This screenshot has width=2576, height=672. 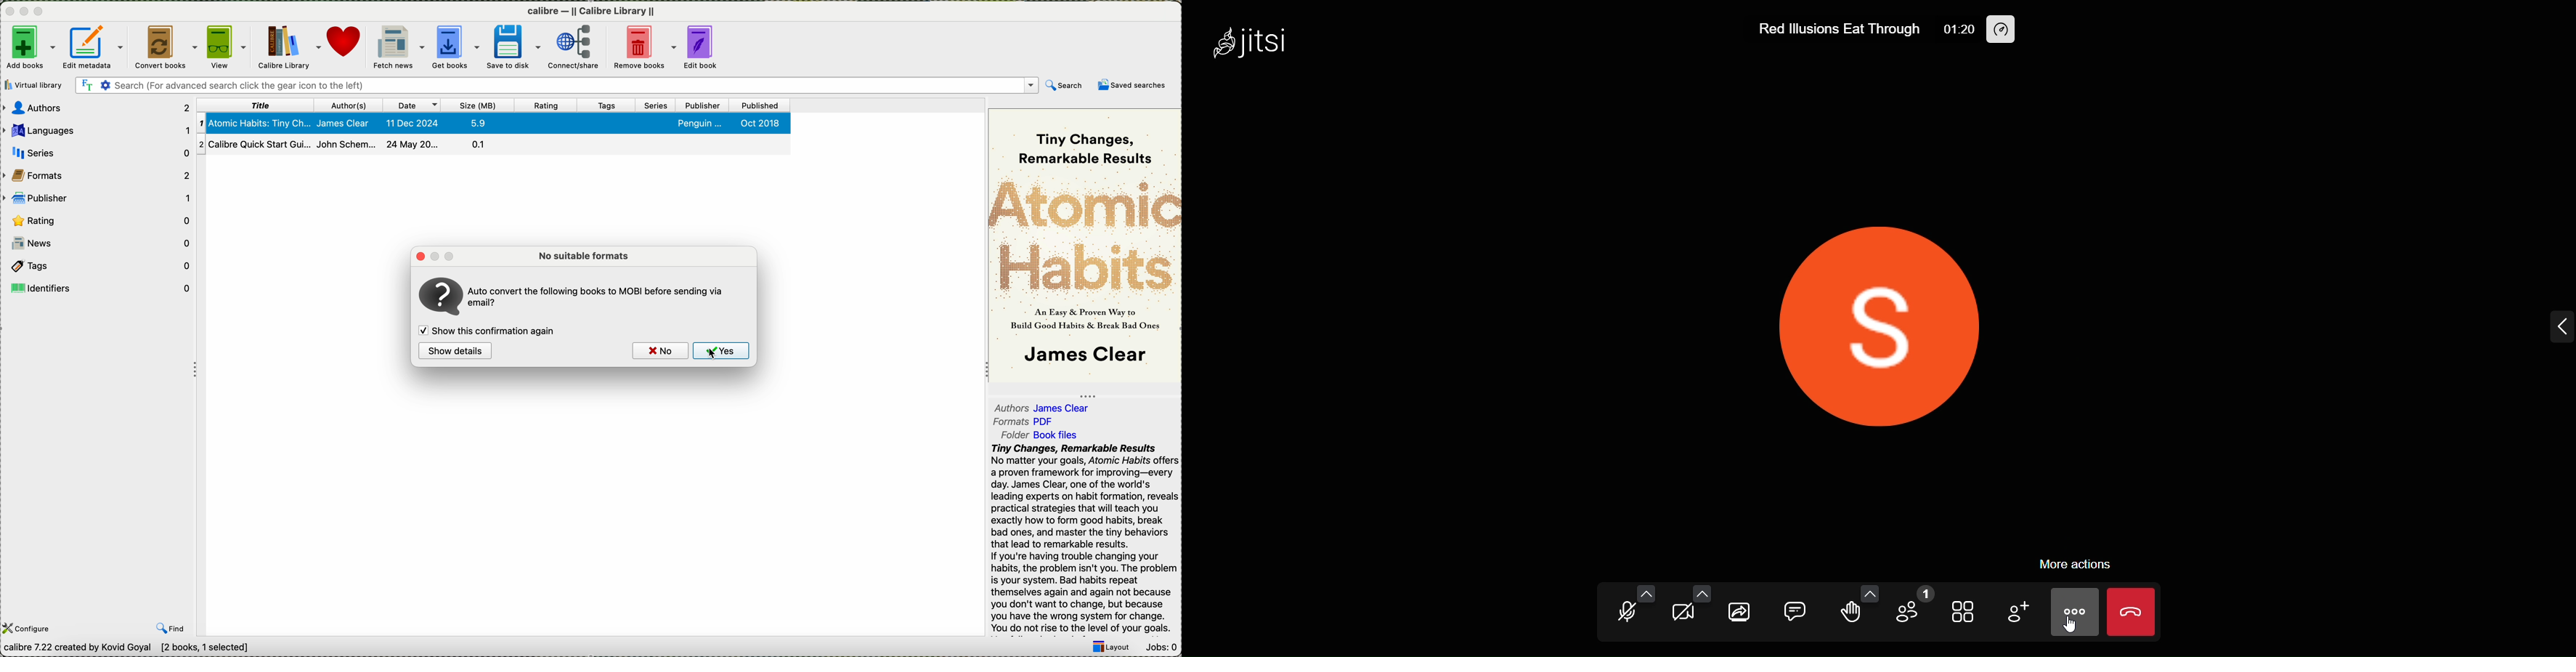 I want to click on get books, so click(x=458, y=48).